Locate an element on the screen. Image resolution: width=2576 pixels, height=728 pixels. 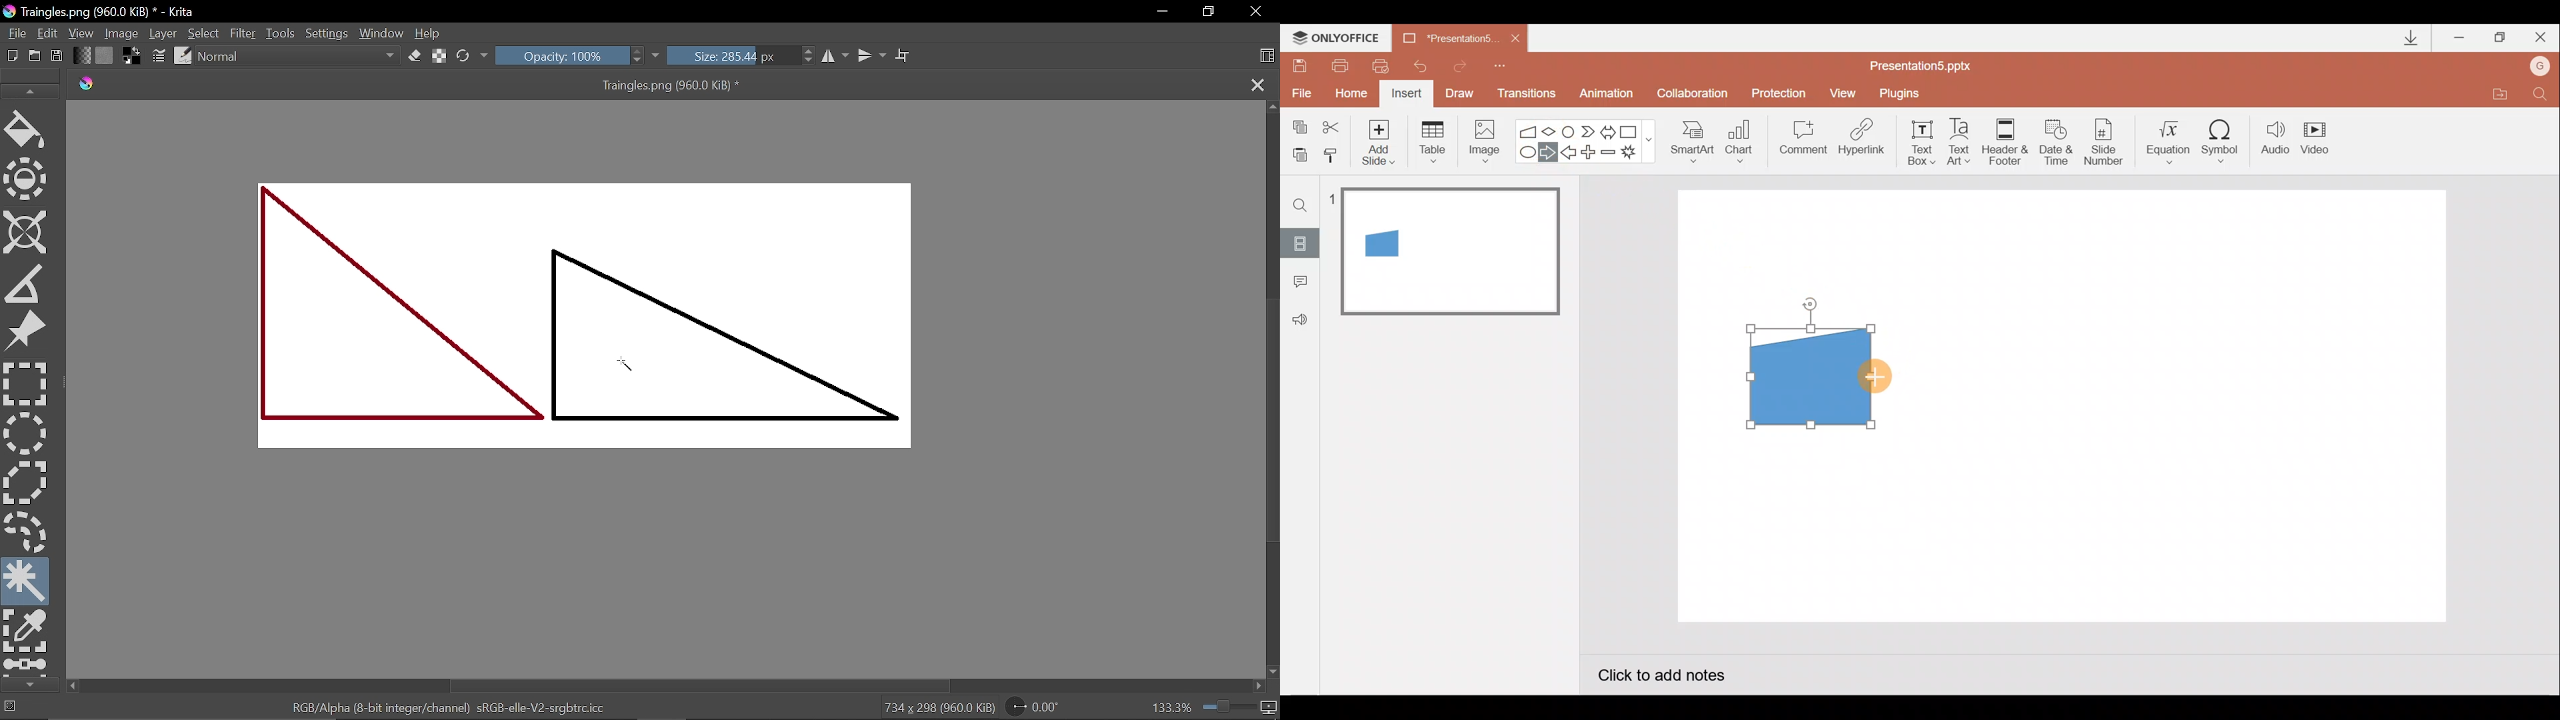
scroll up is located at coordinates (28, 90).